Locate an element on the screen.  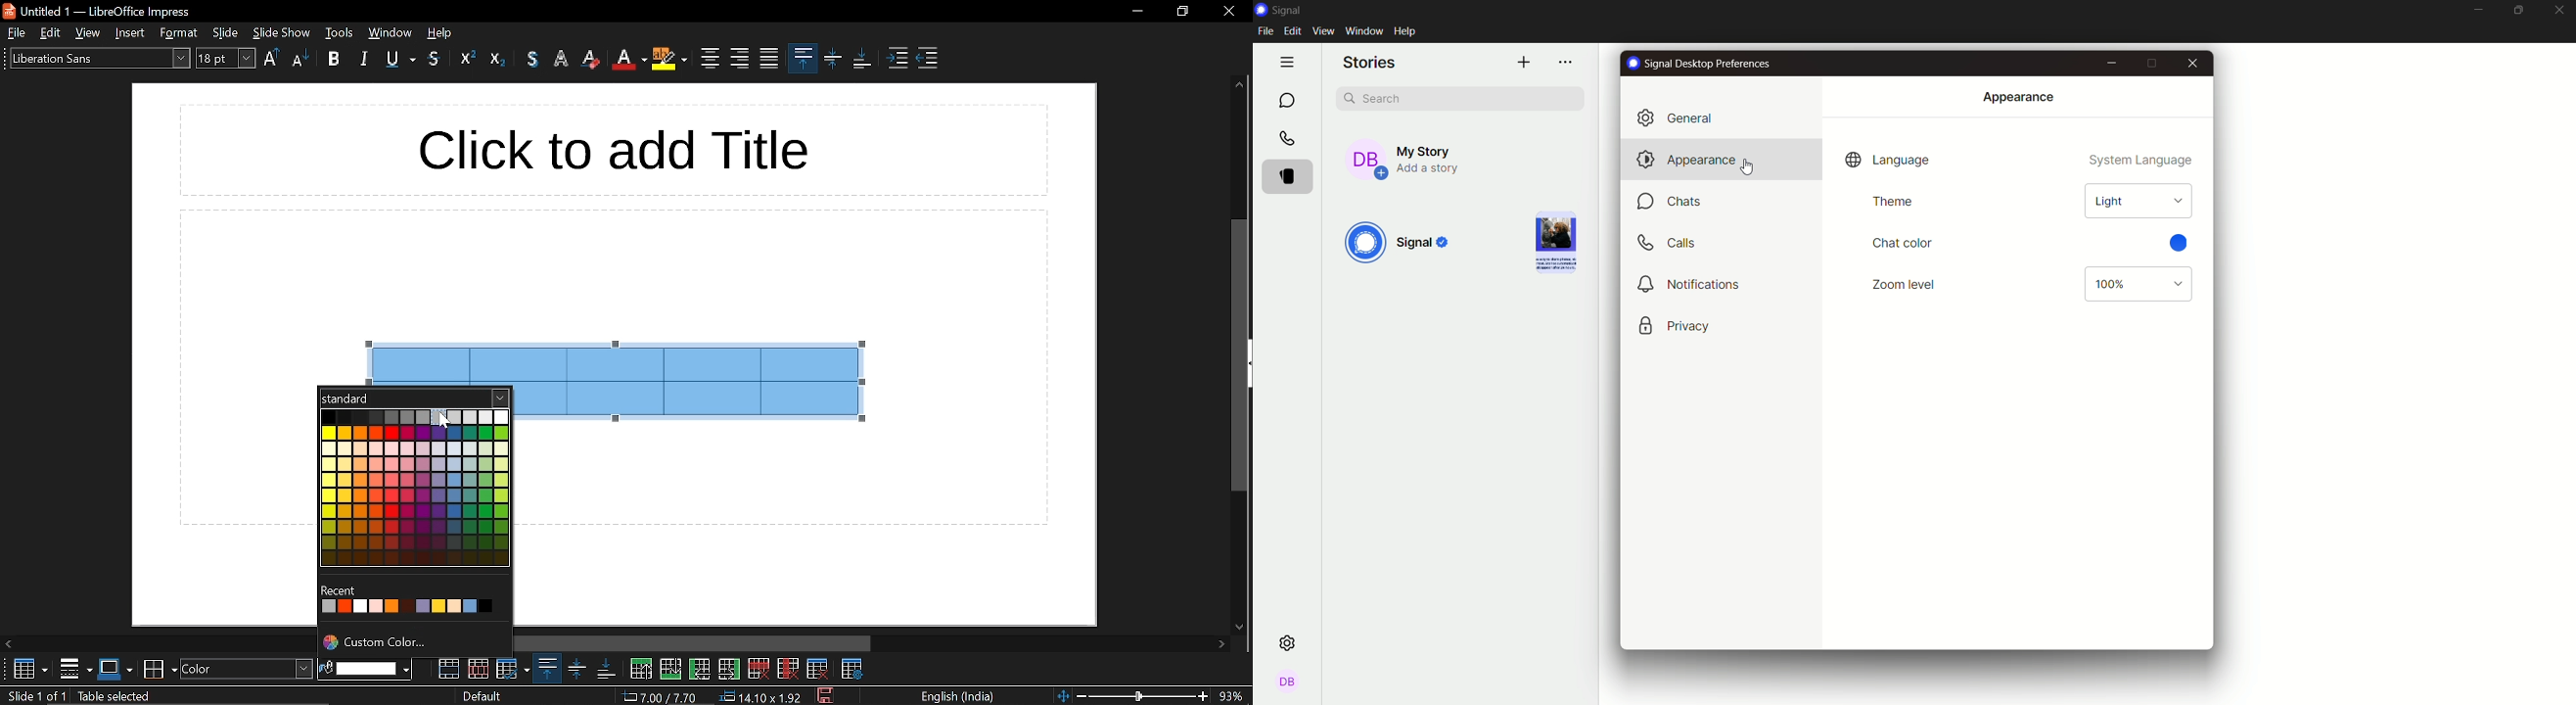
window is located at coordinates (390, 33).